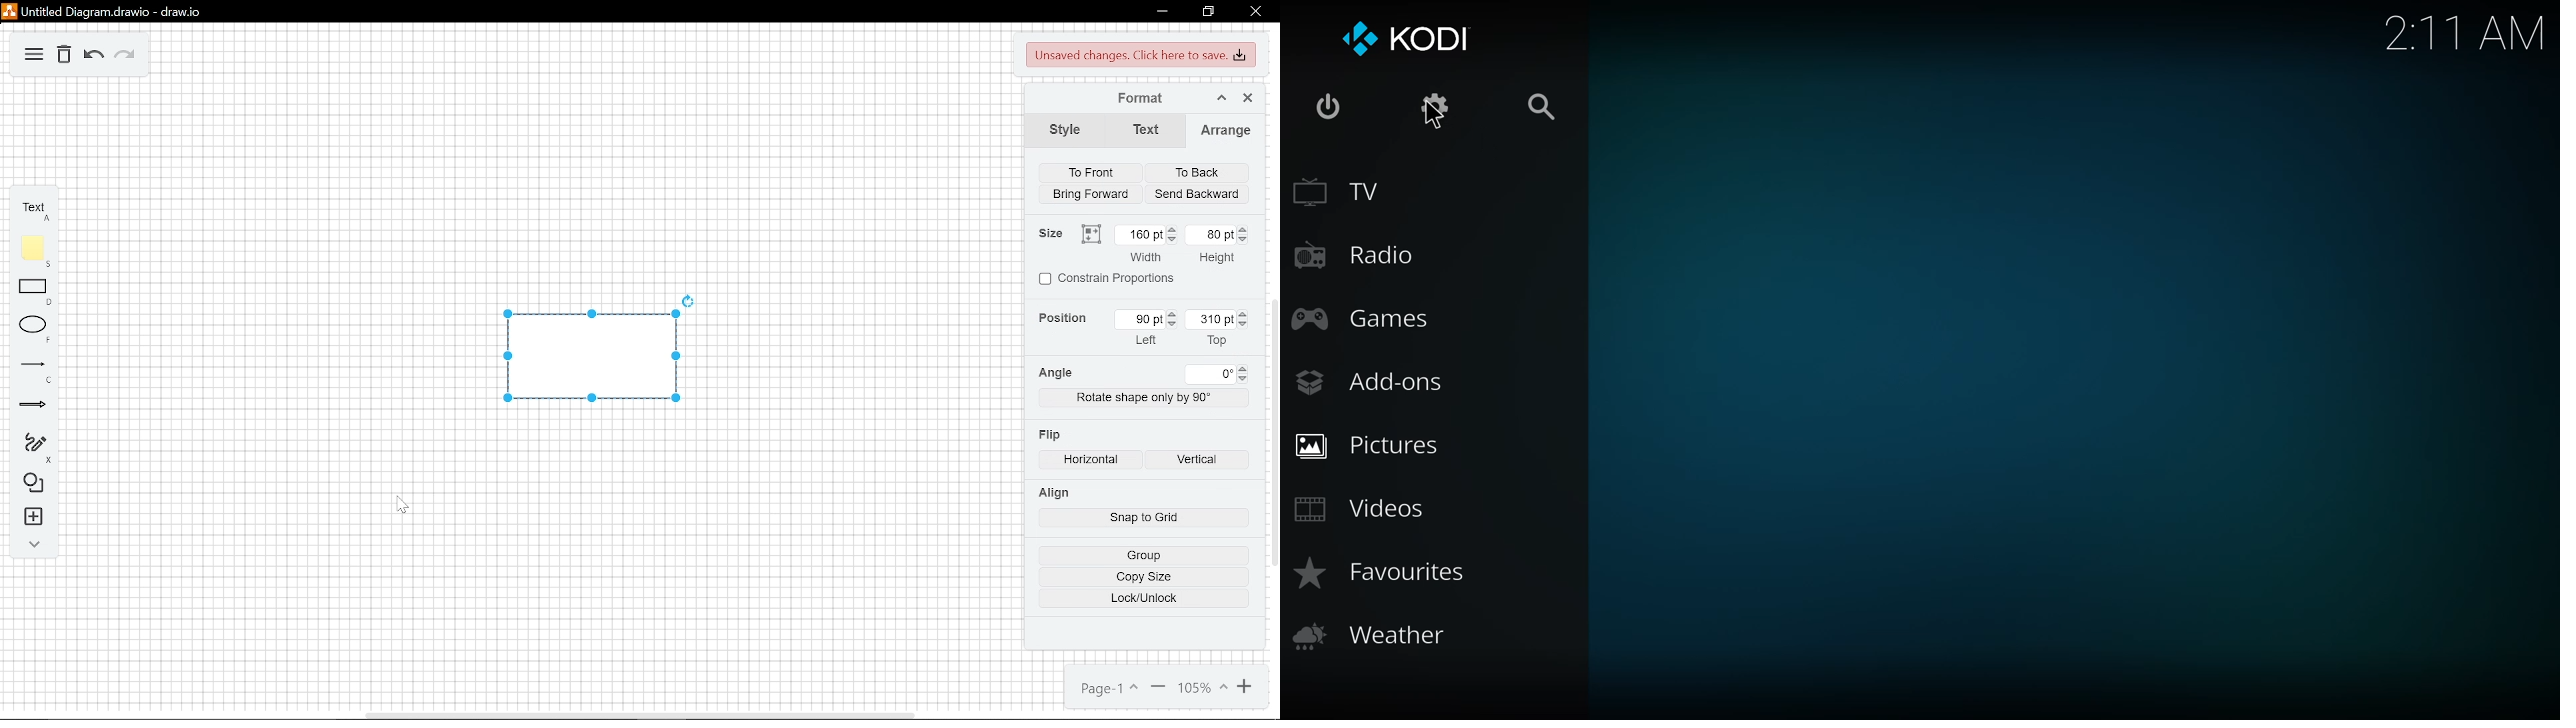 The width and height of the screenshot is (2576, 728). Describe the element at coordinates (1360, 253) in the screenshot. I see `radio` at that location.